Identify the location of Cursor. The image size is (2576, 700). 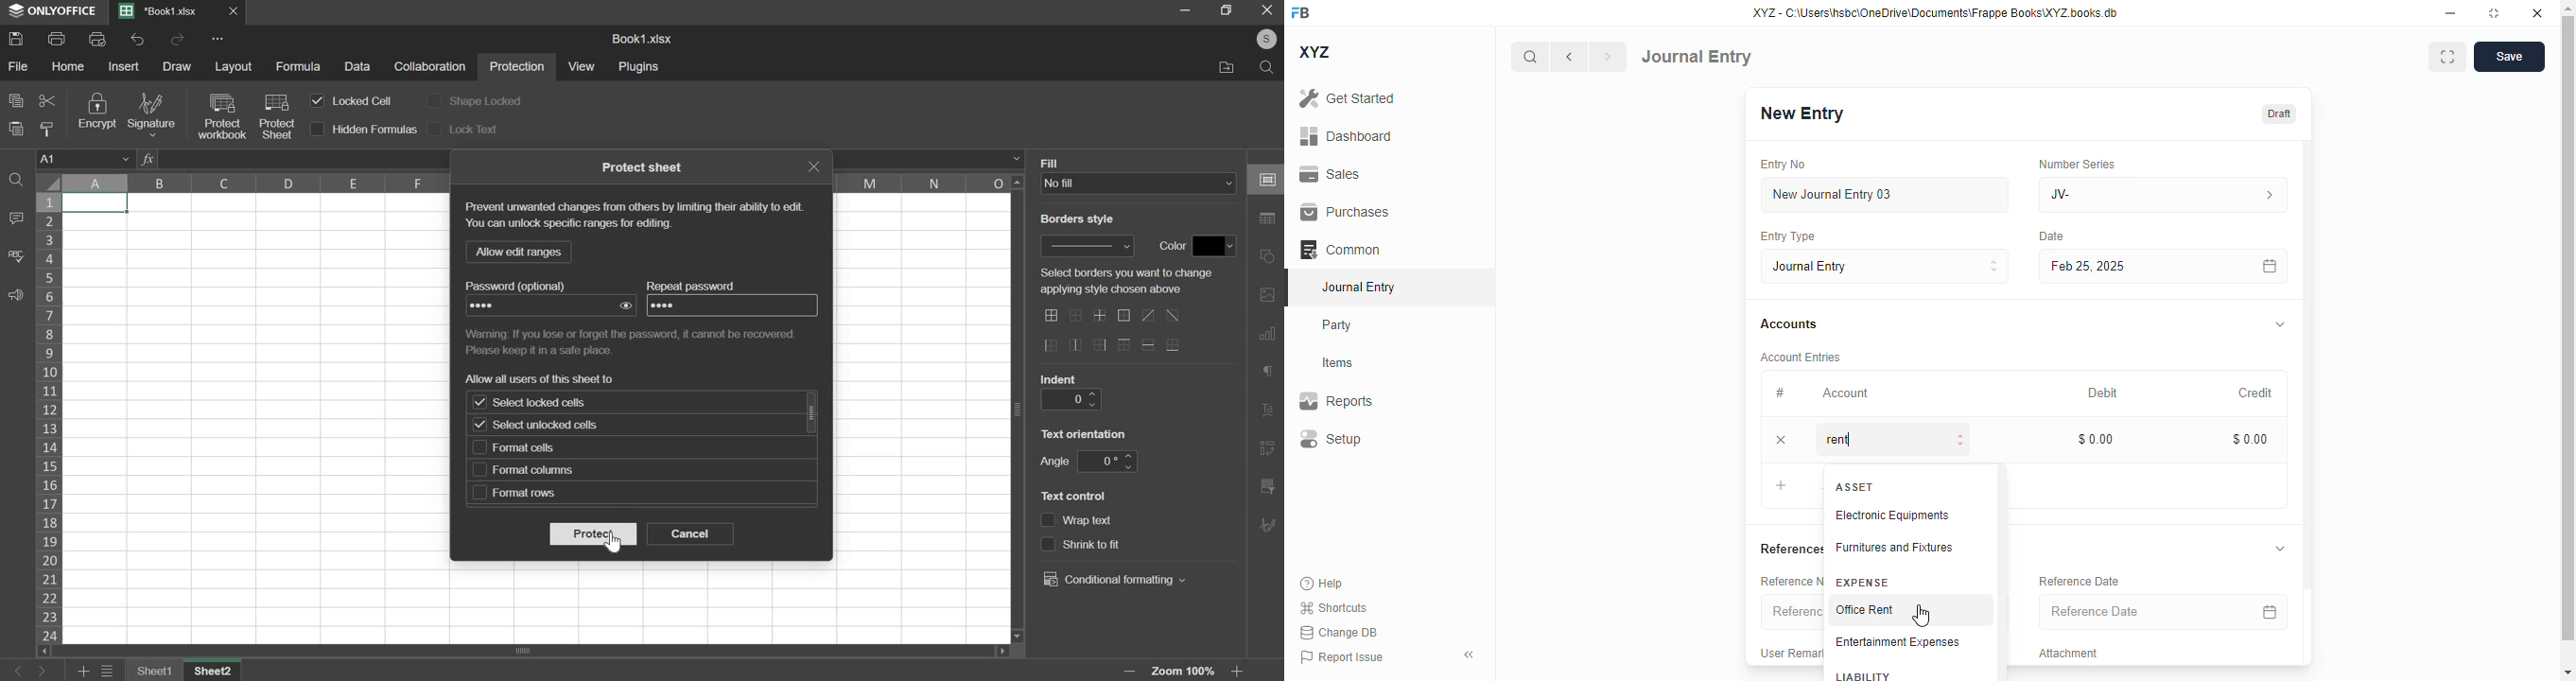
(618, 544).